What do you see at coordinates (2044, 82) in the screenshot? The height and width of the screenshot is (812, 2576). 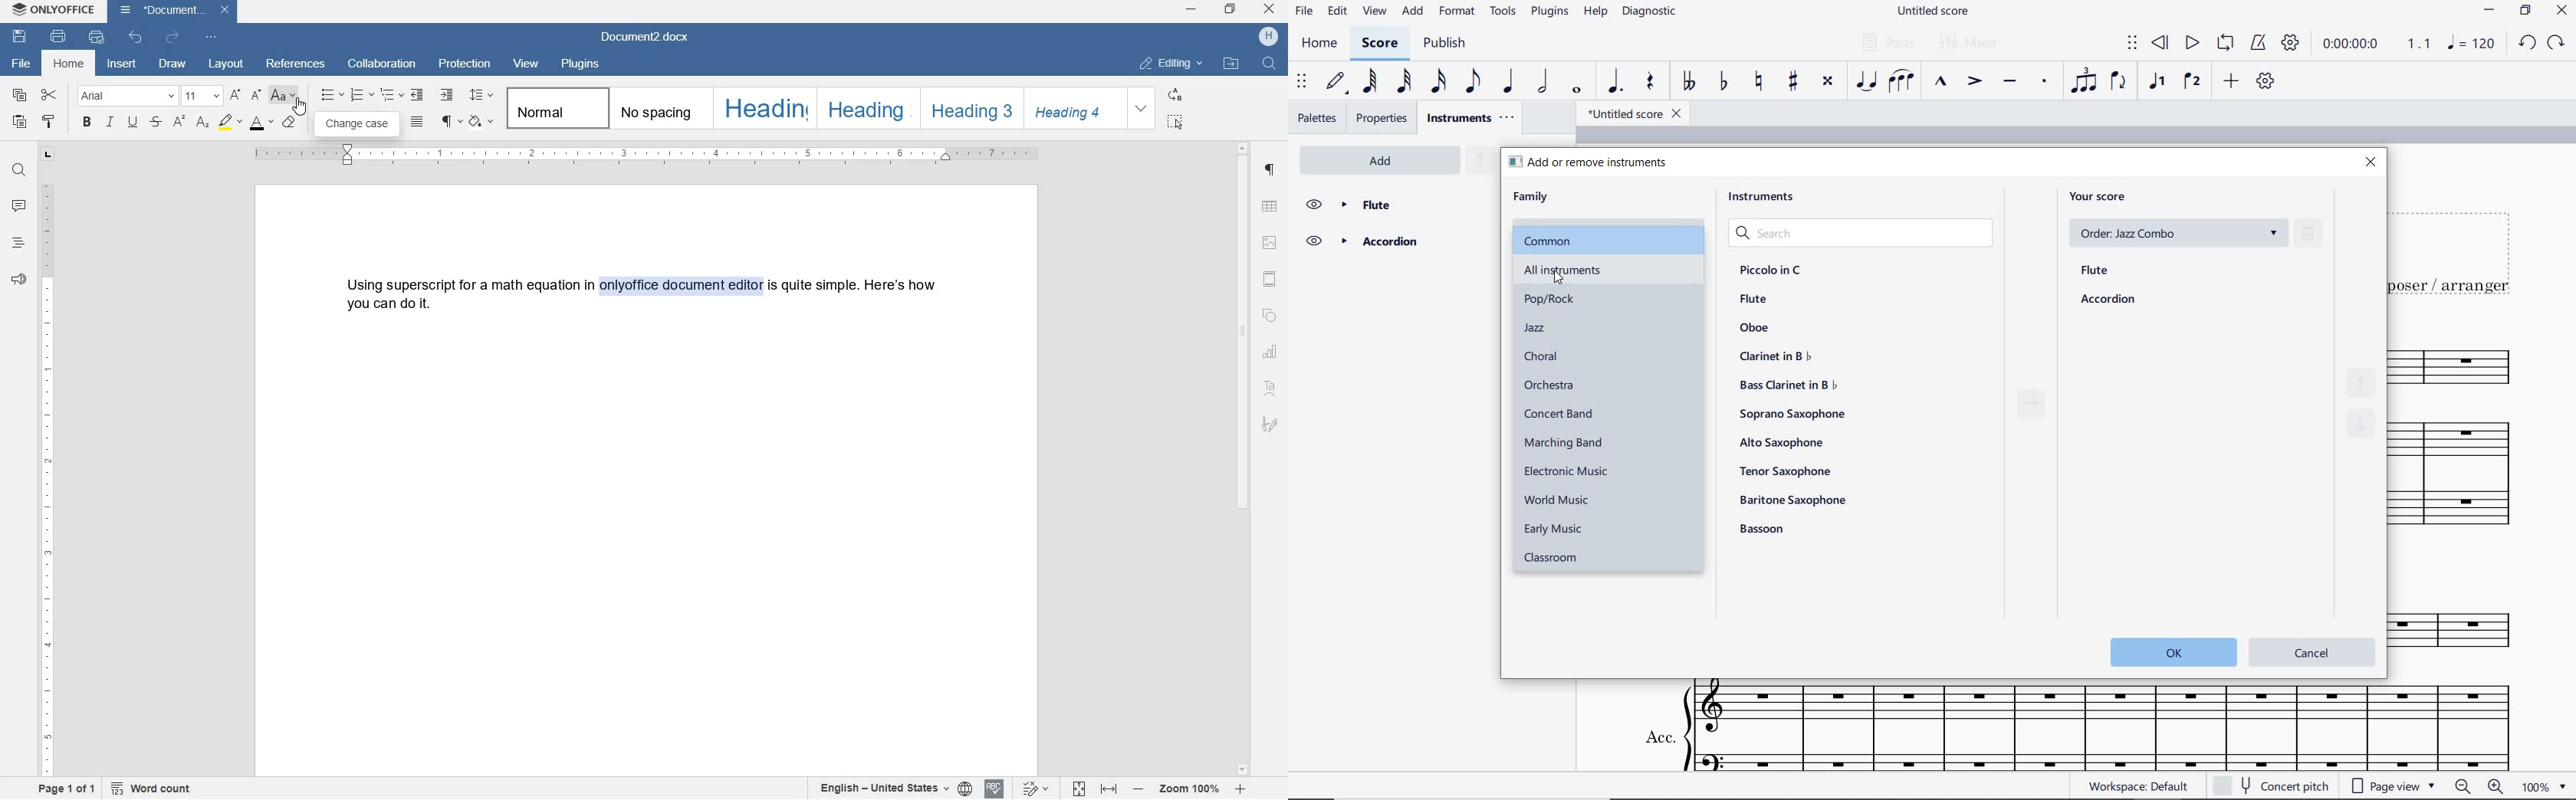 I see `staccato` at bounding box center [2044, 82].